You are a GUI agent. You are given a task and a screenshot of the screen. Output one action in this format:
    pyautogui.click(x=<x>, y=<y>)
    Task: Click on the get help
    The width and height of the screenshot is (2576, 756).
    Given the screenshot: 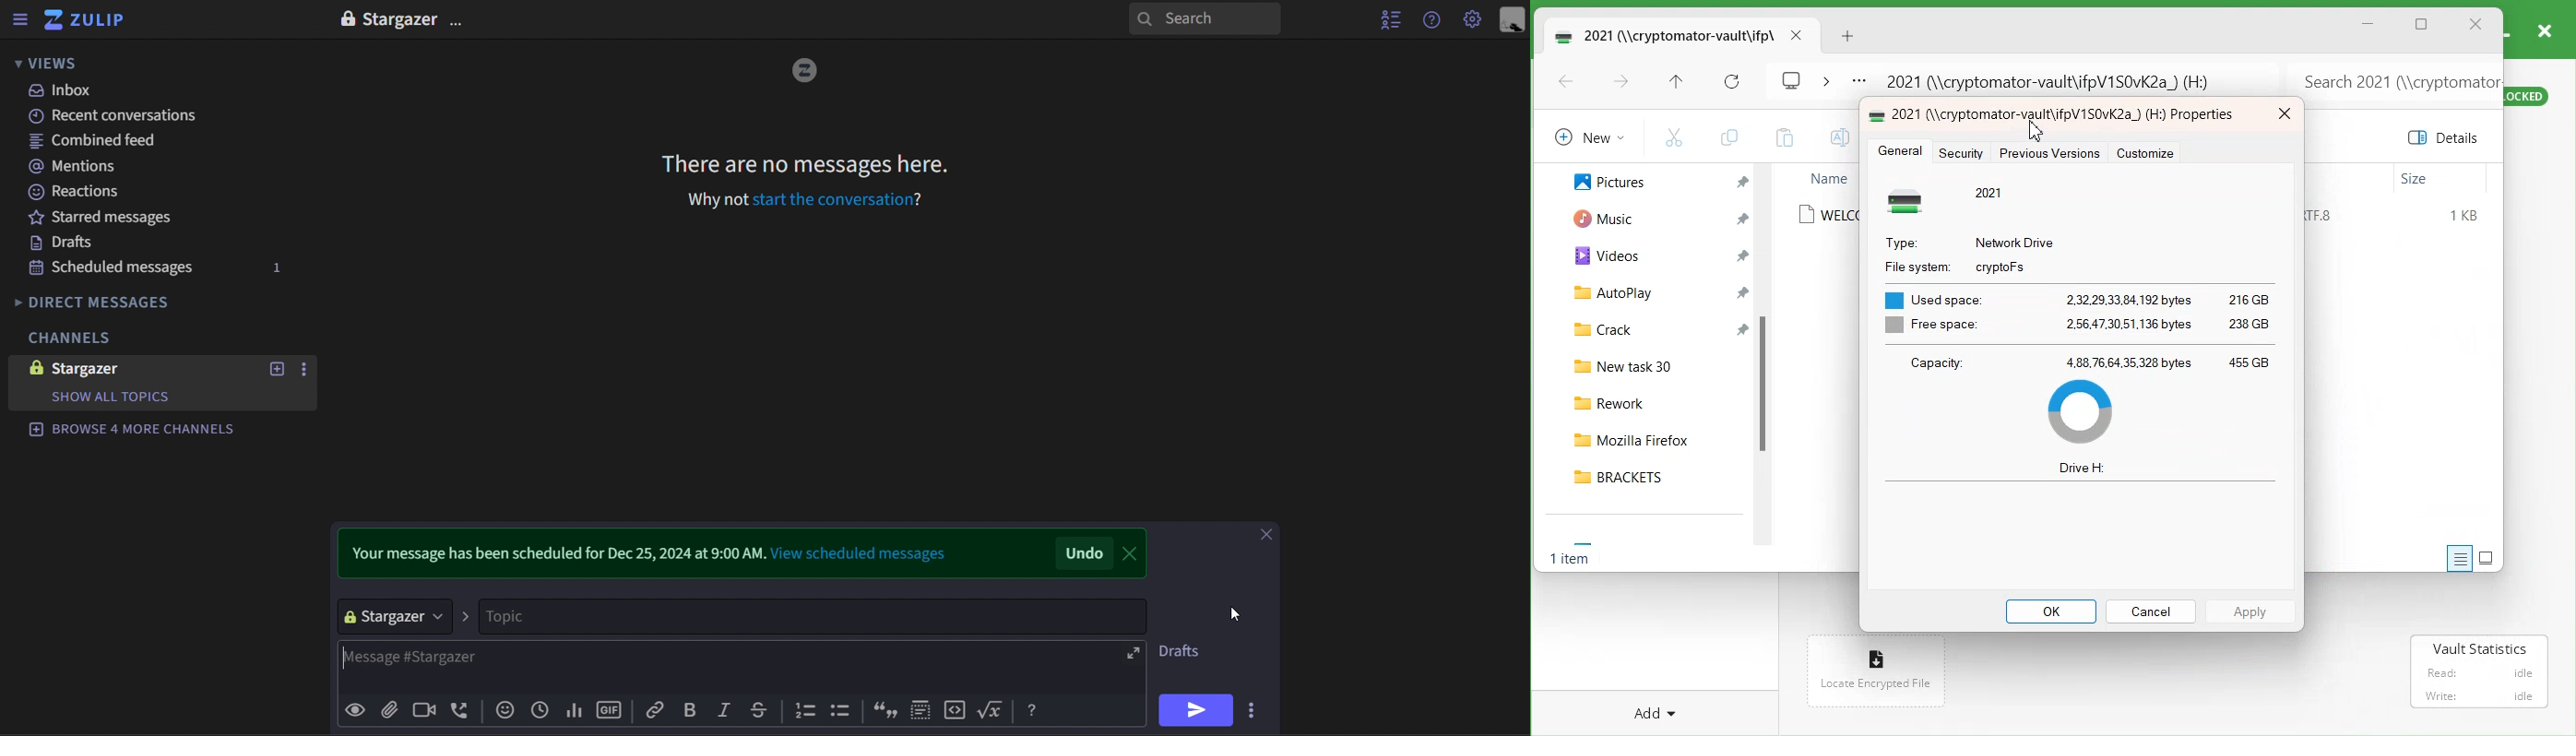 What is the action you would take?
    pyautogui.click(x=1433, y=20)
    